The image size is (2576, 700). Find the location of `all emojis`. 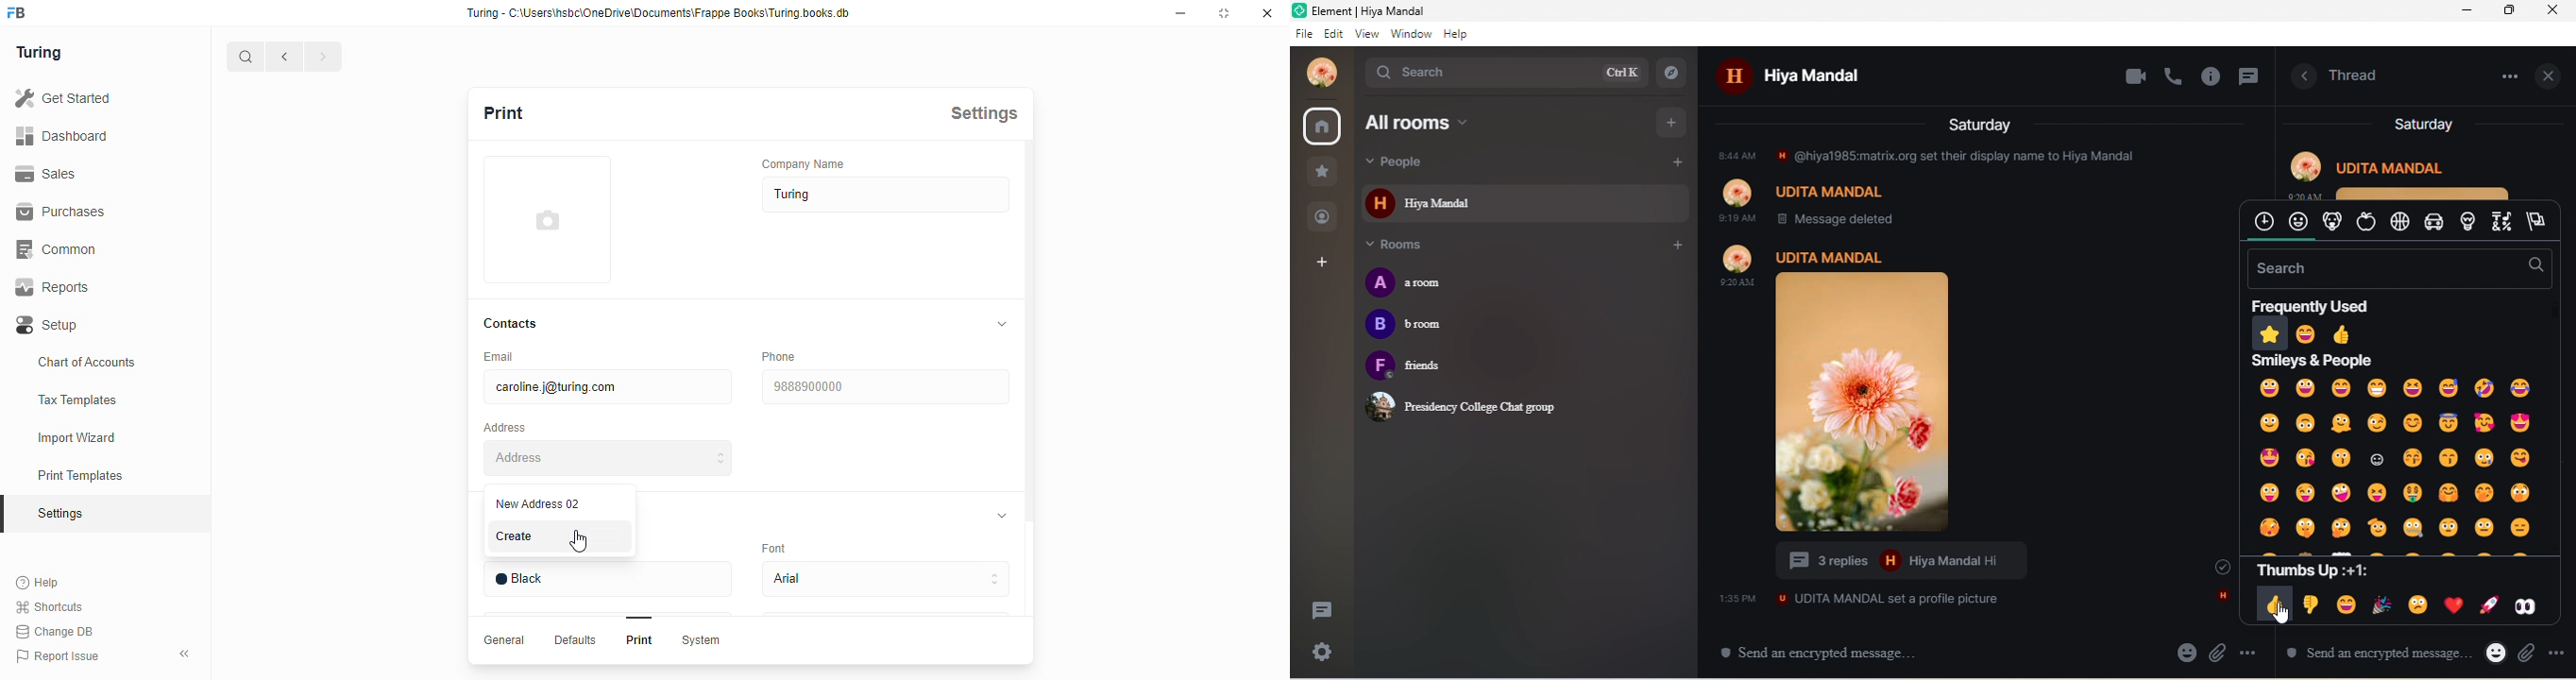

all emojis is located at coordinates (2397, 459).